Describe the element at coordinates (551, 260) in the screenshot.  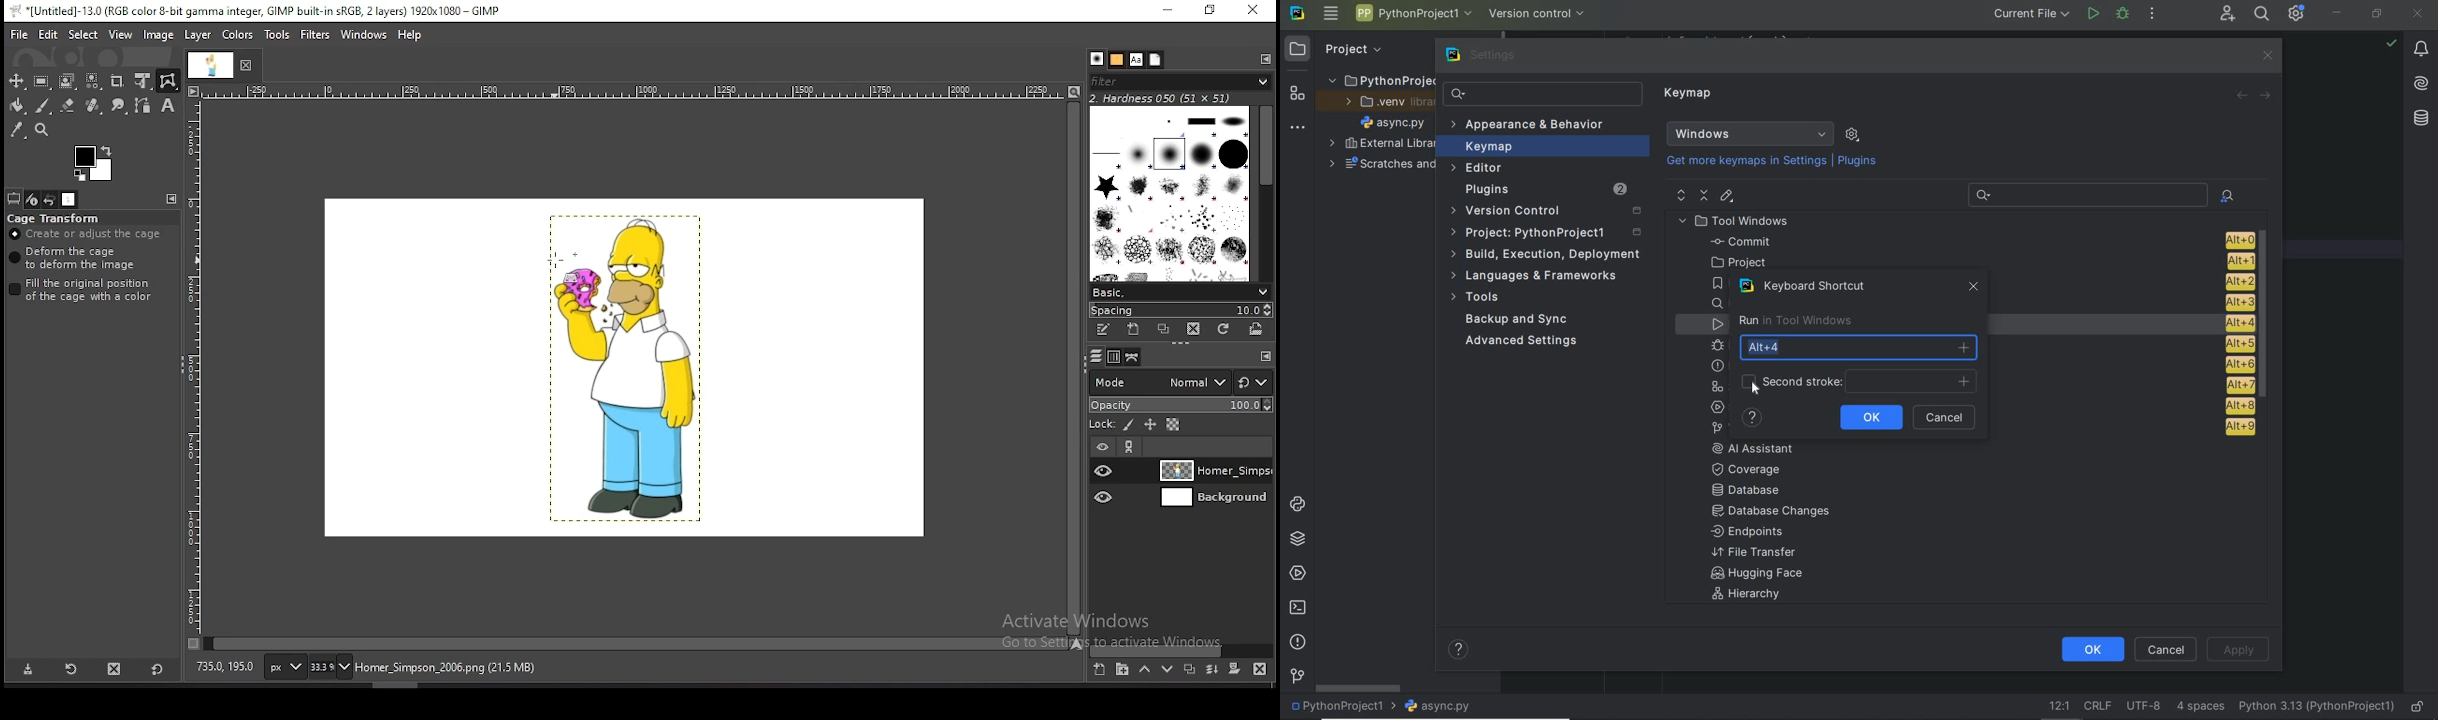
I see `mouse pointer` at that location.